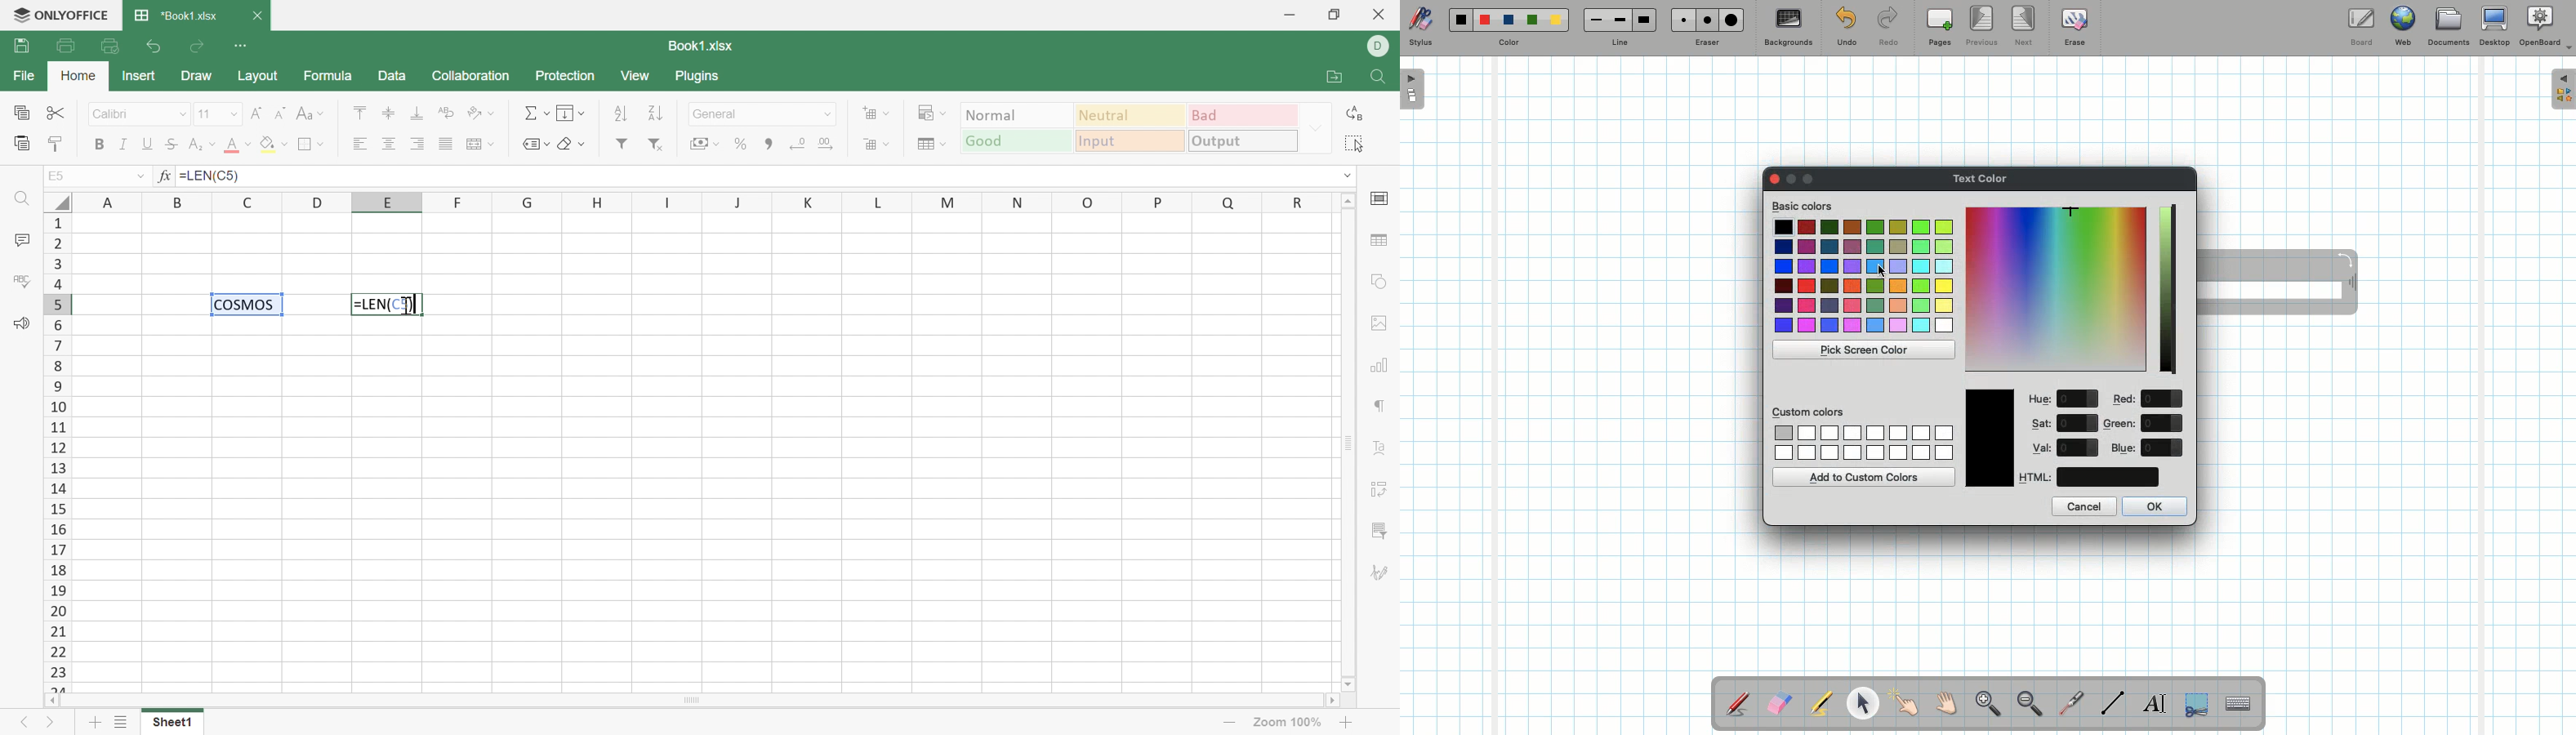 The width and height of the screenshot is (2576, 756). Describe the element at coordinates (1379, 78) in the screenshot. I see `Find` at that location.